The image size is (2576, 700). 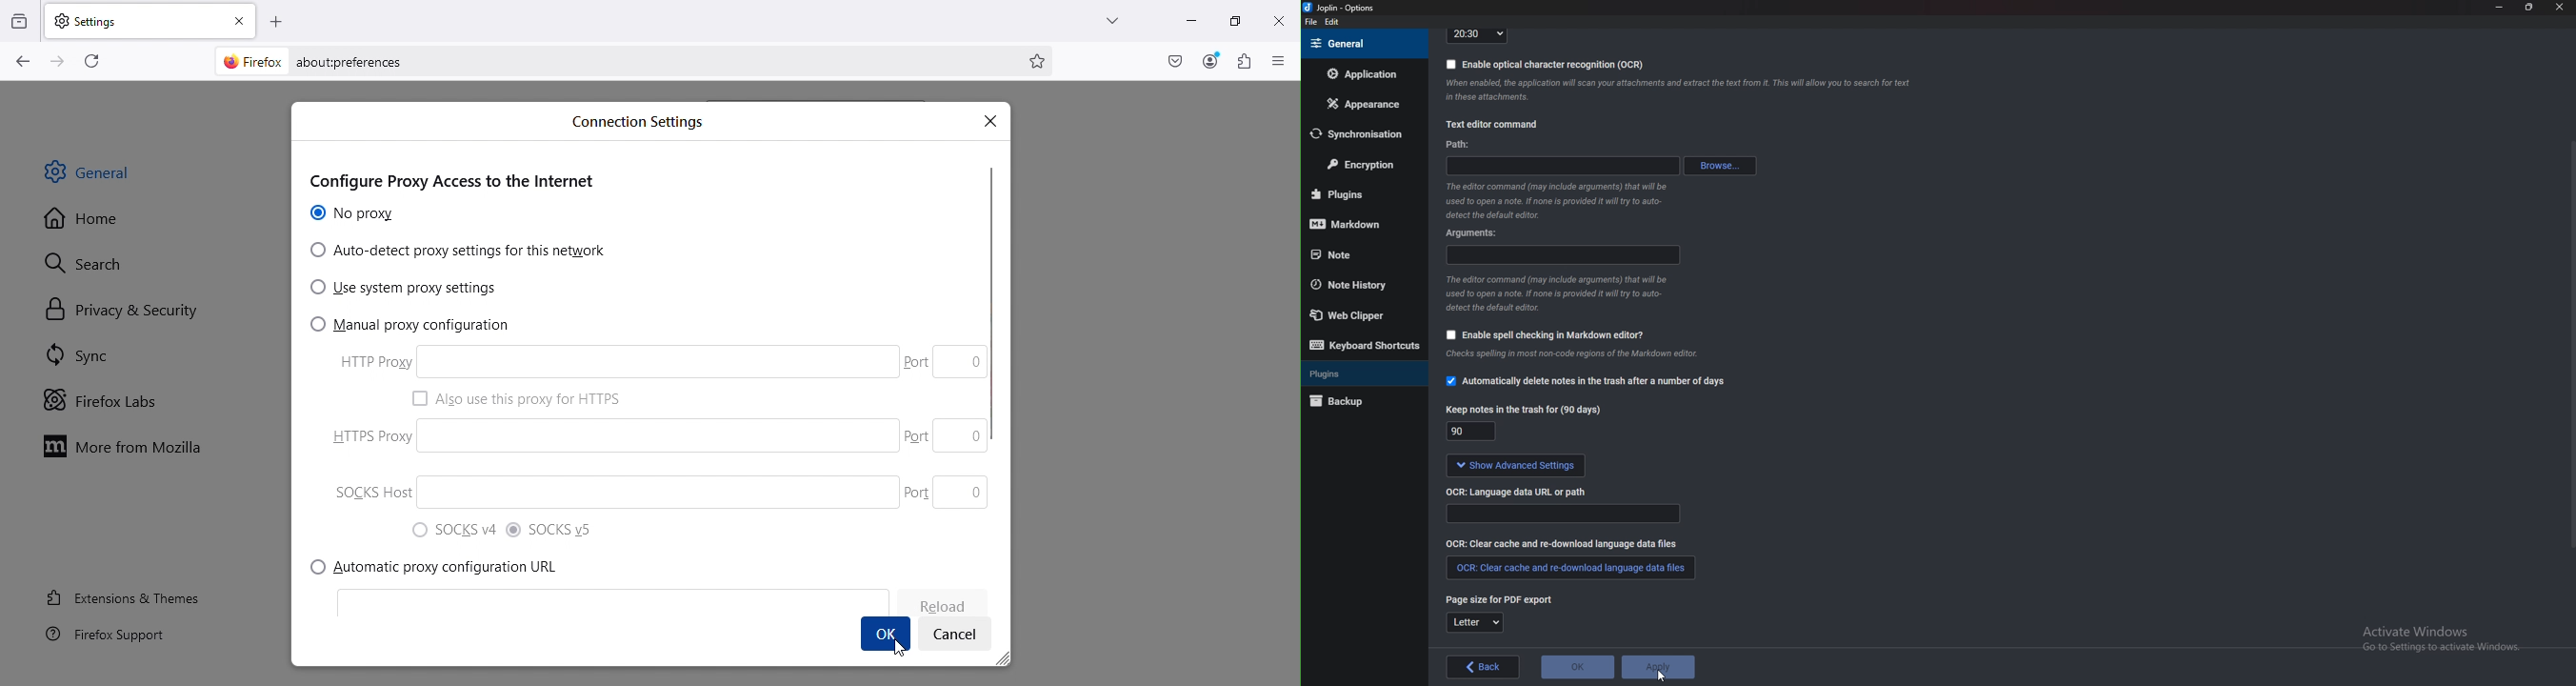 I want to click on file, so click(x=1313, y=22).